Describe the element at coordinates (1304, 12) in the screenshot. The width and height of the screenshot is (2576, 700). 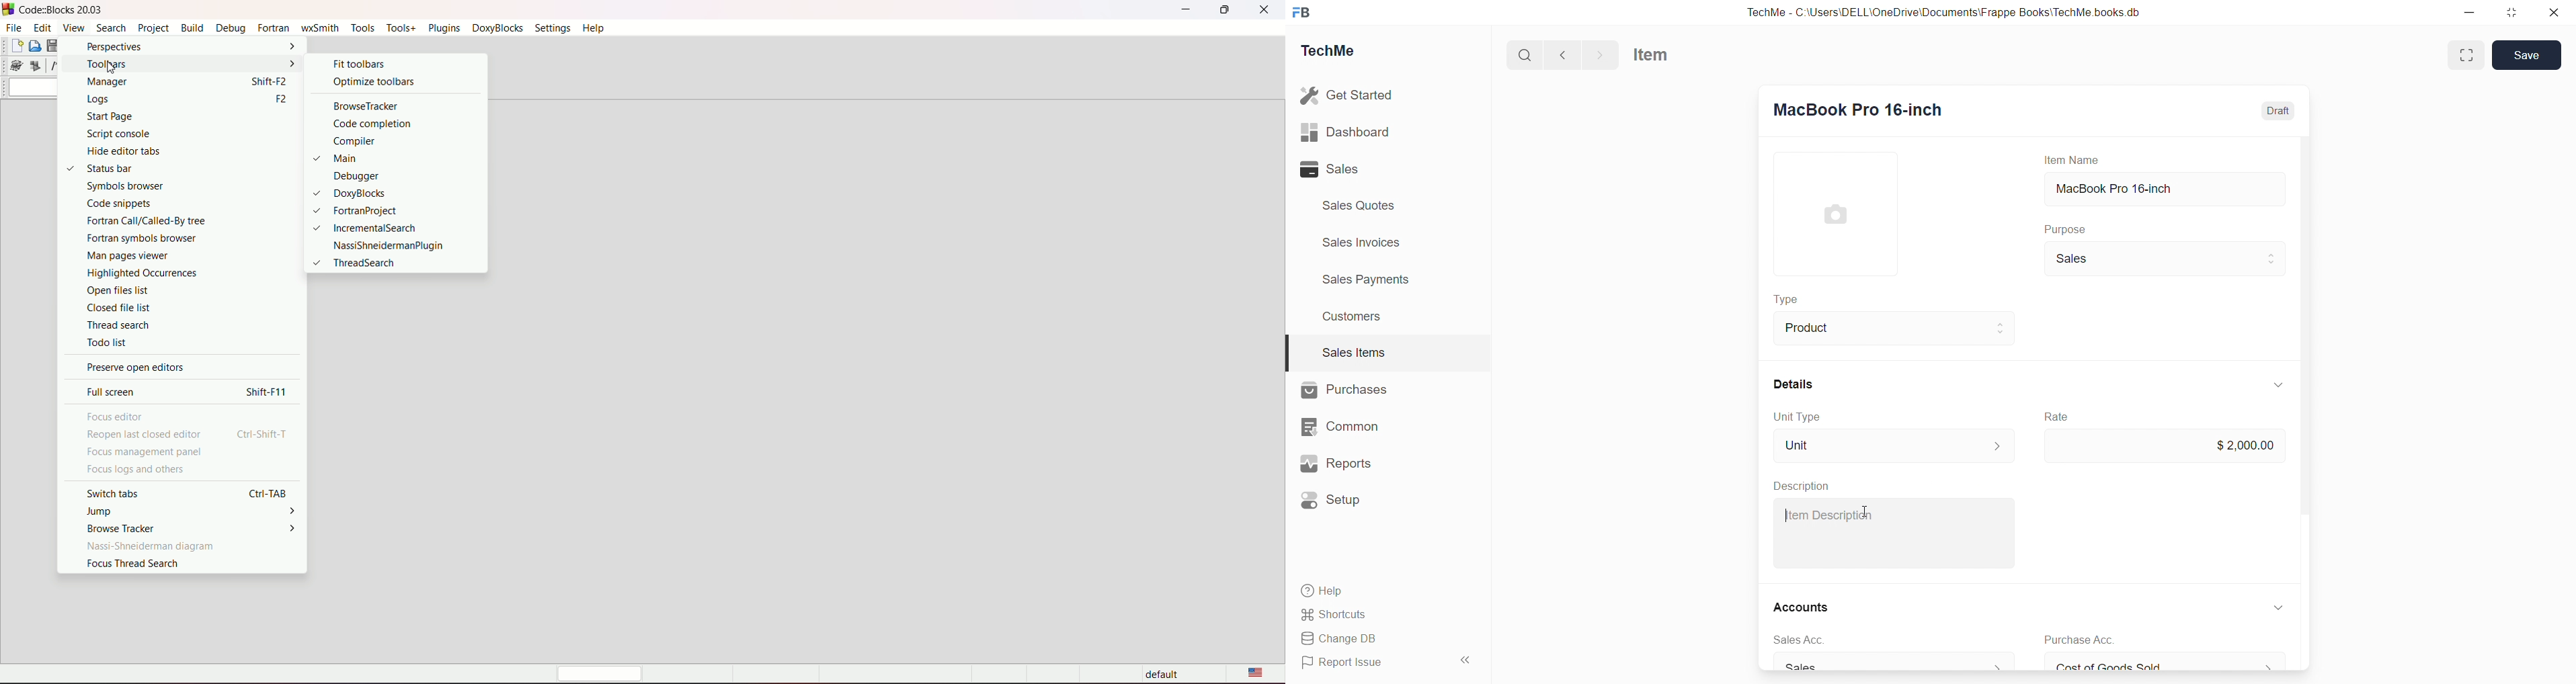
I see `FB` at that location.